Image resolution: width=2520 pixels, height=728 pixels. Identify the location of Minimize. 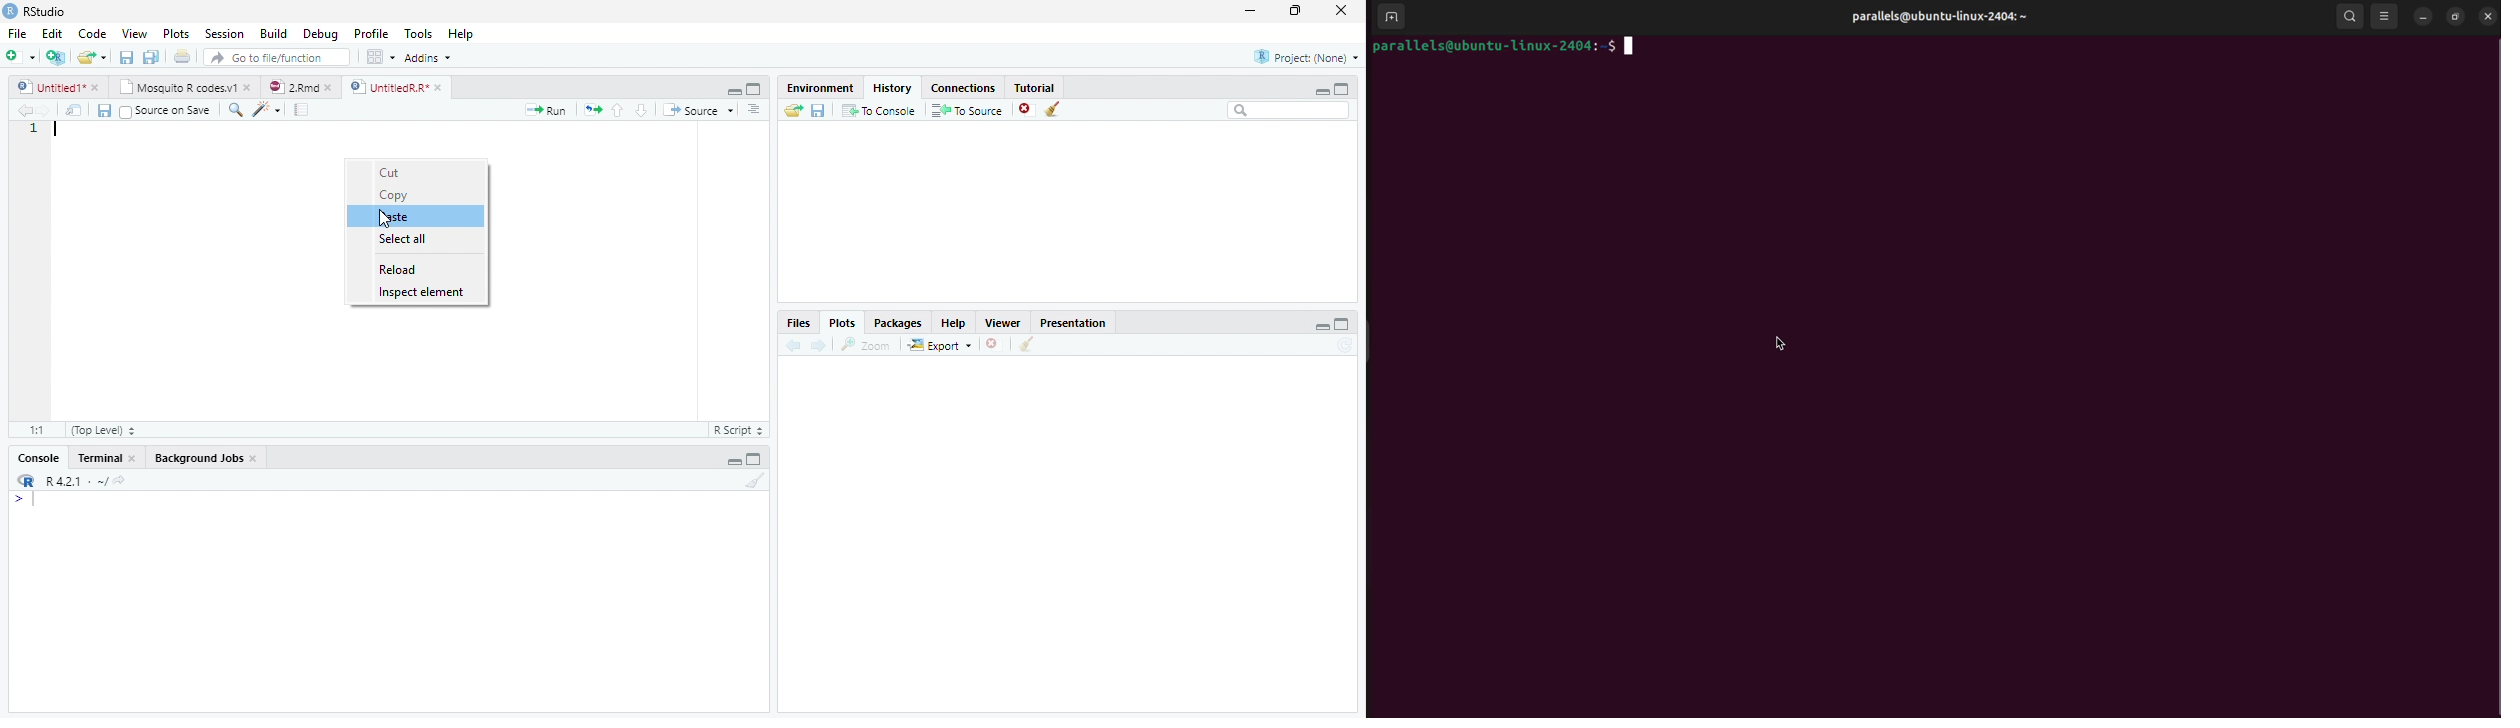
(1318, 326).